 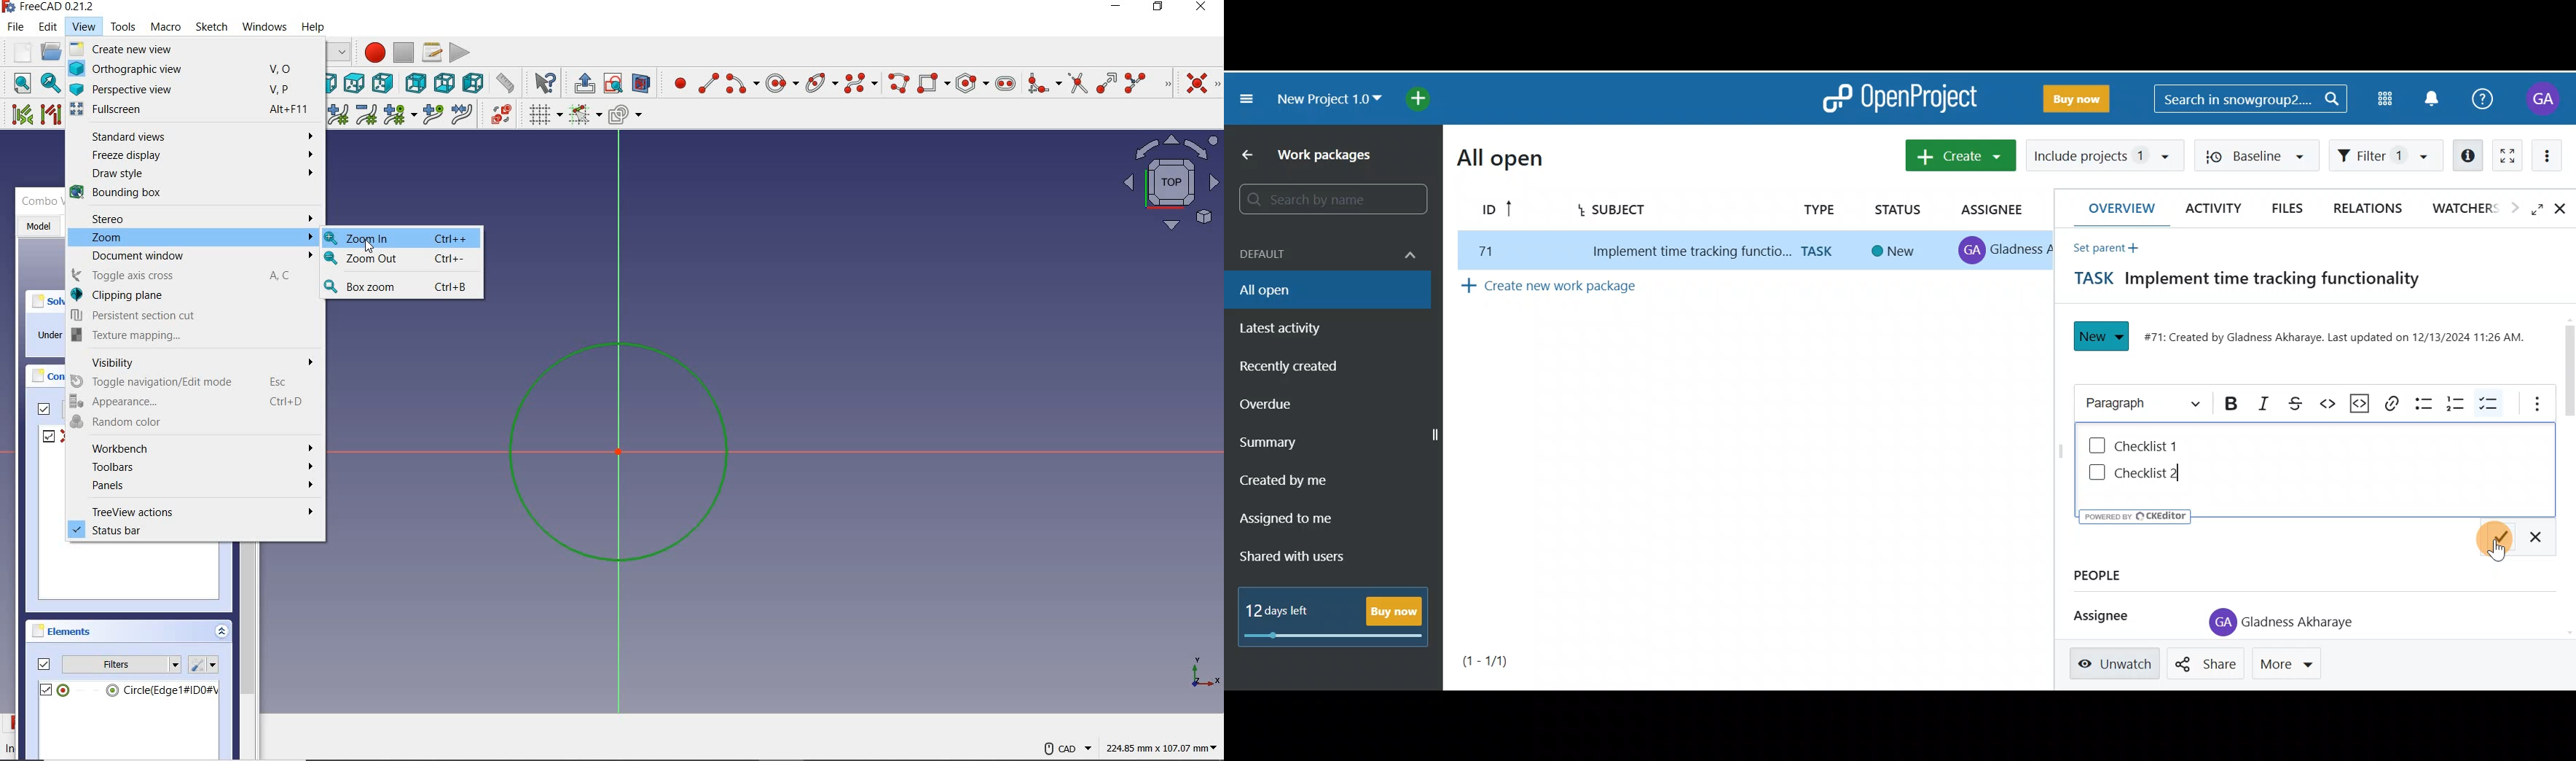 What do you see at coordinates (1896, 252) in the screenshot?
I see `new` at bounding box center [1896, 252].